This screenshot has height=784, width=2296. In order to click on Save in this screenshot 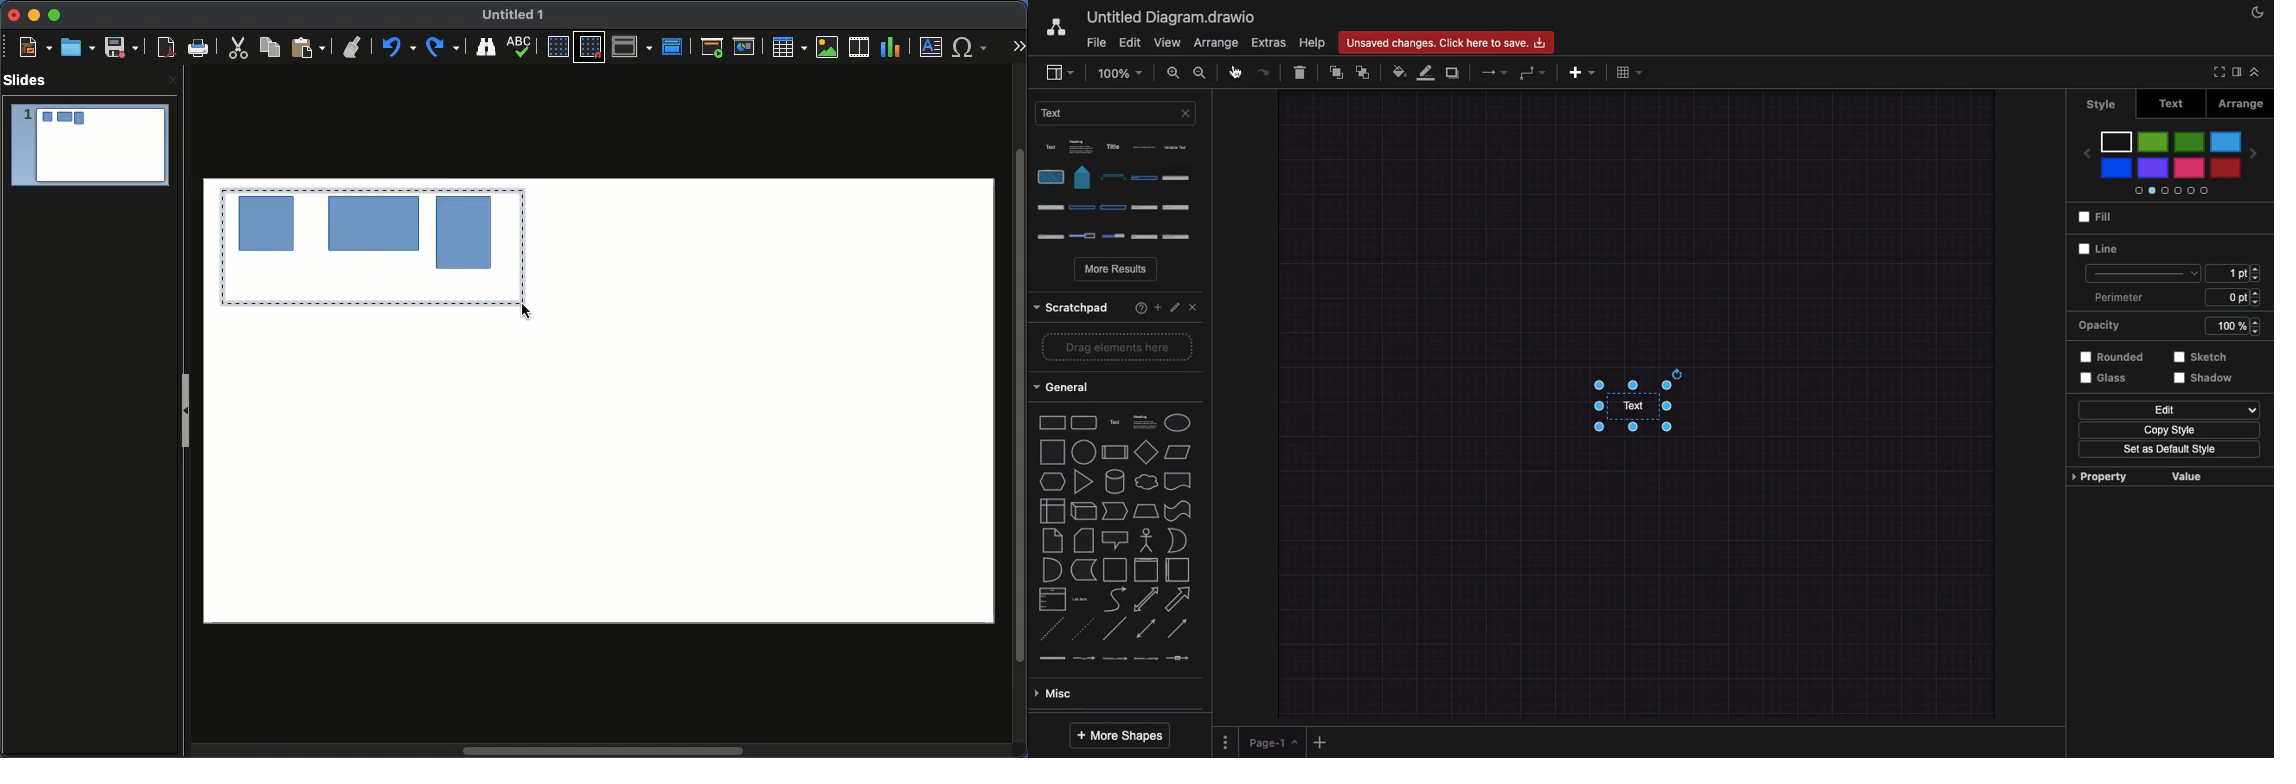, I will do `click(121, 47)`.